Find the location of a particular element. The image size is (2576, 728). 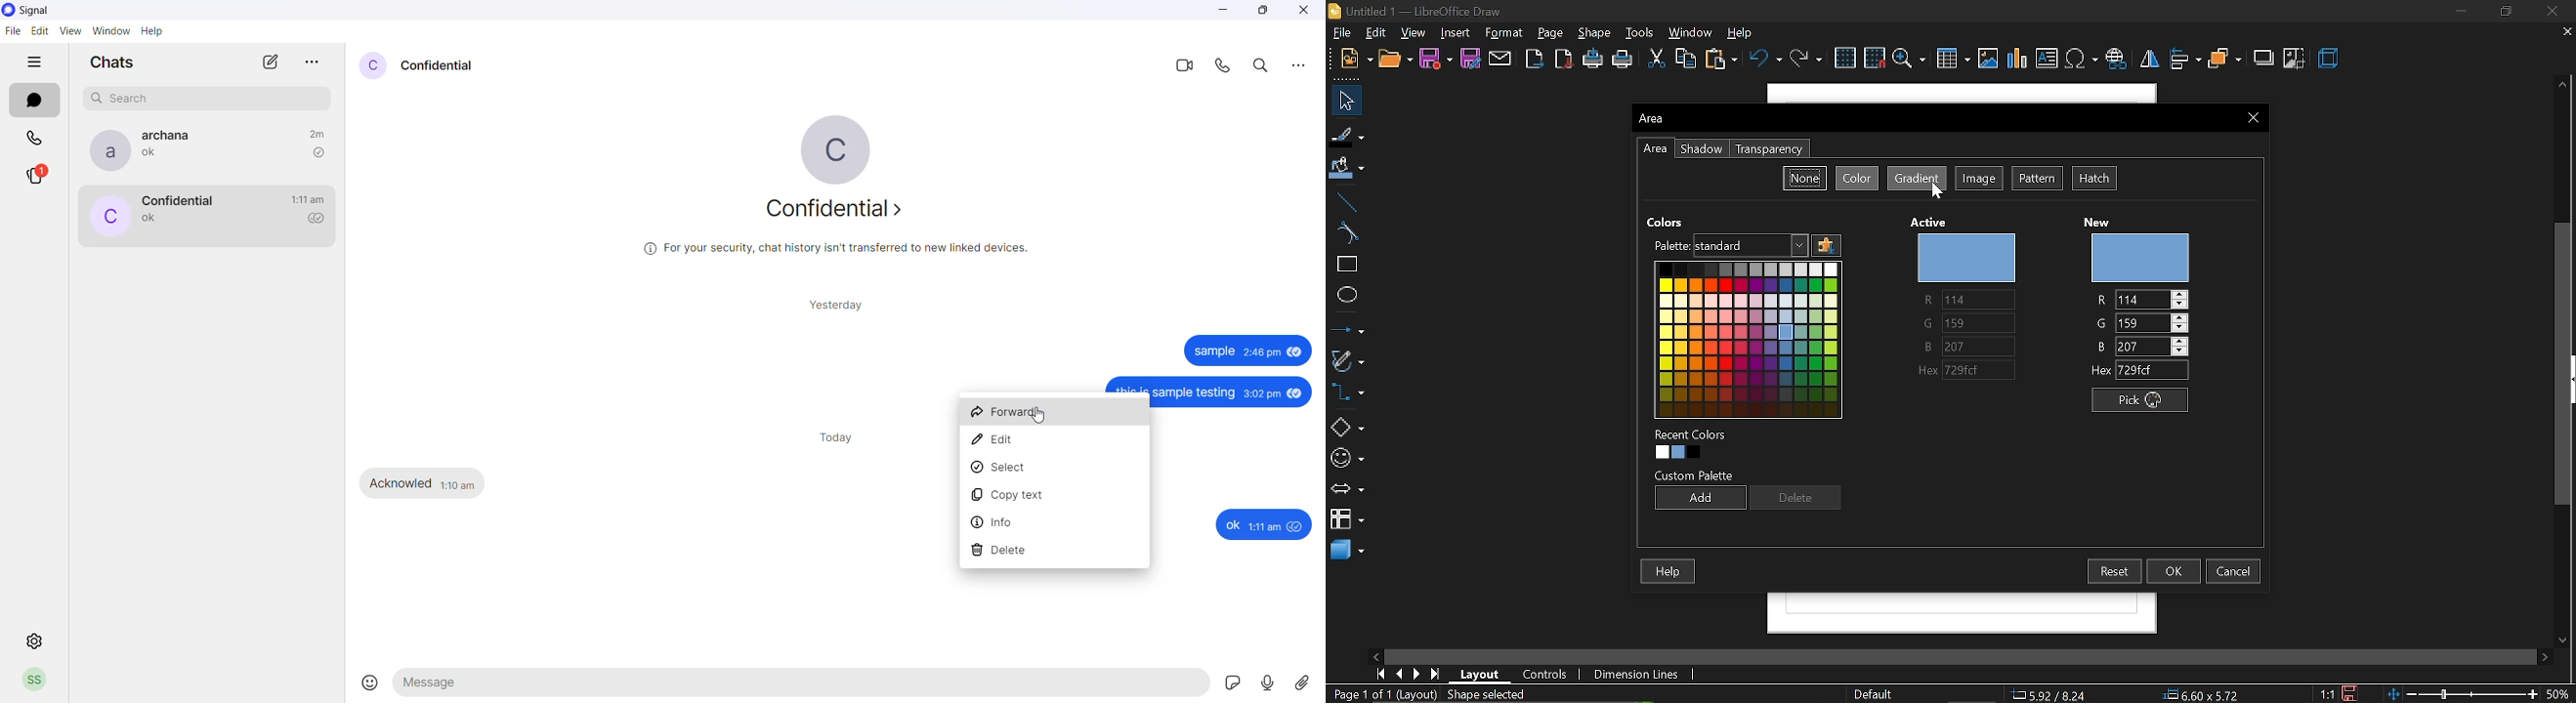

restore down is located at coordinates (2505, 11).